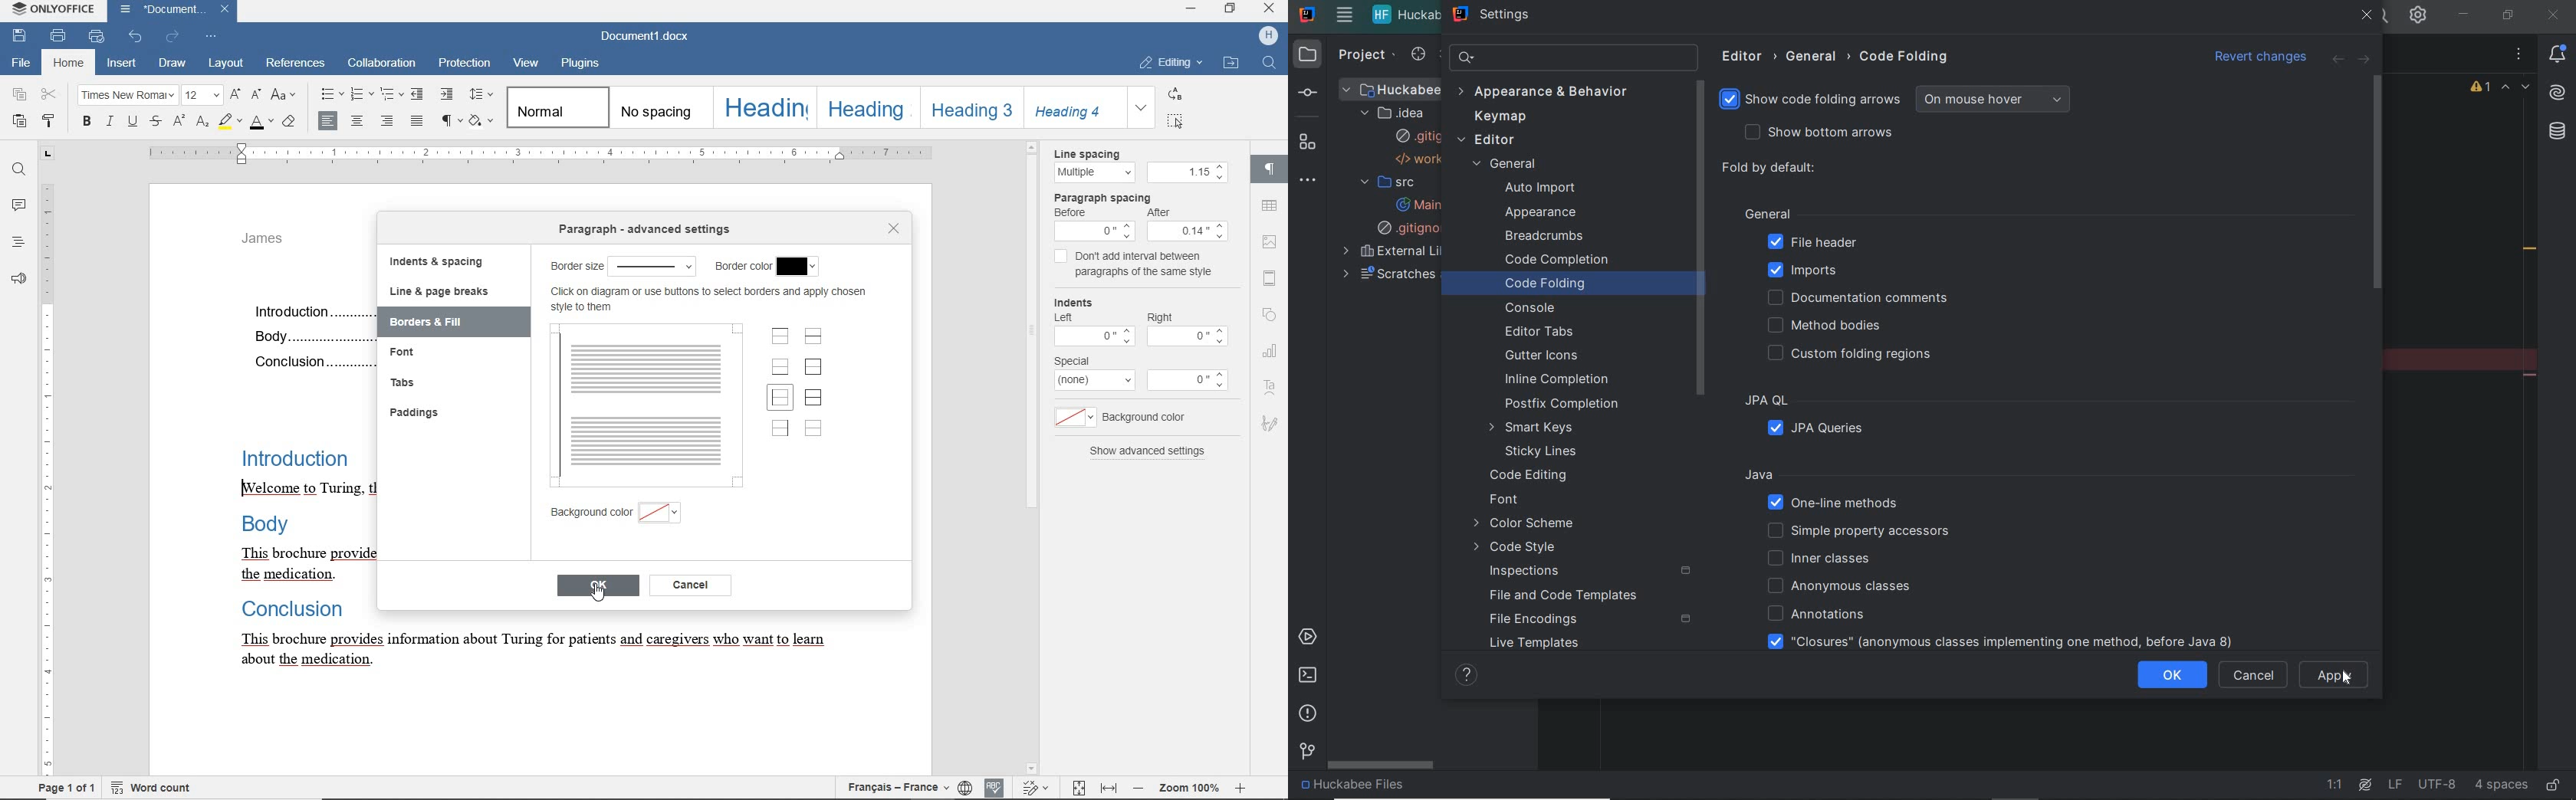  What do you see at coordinates (997, 788) in the screenshot?
I see `spell checking` at bounding box center [997, 788].